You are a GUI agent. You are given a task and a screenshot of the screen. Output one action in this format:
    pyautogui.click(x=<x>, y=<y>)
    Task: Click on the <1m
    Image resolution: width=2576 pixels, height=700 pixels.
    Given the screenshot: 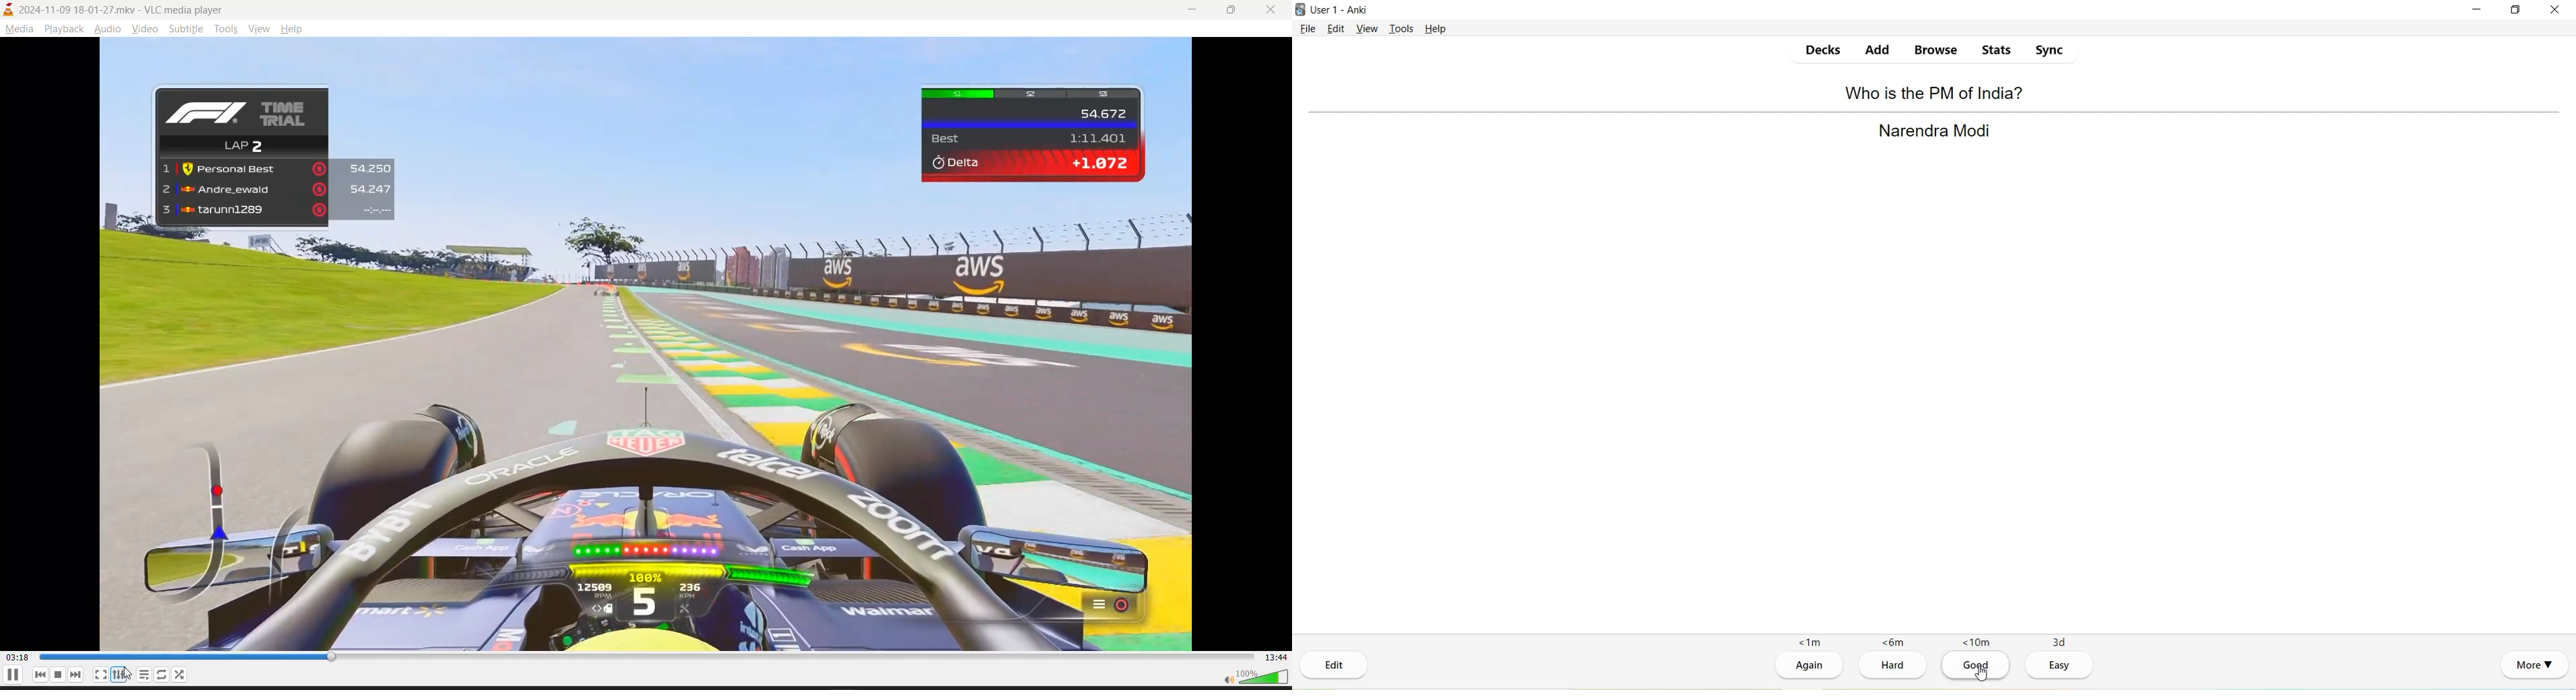 What is the action you would take?
    pyautogui.click(x=1809, y=643)
    